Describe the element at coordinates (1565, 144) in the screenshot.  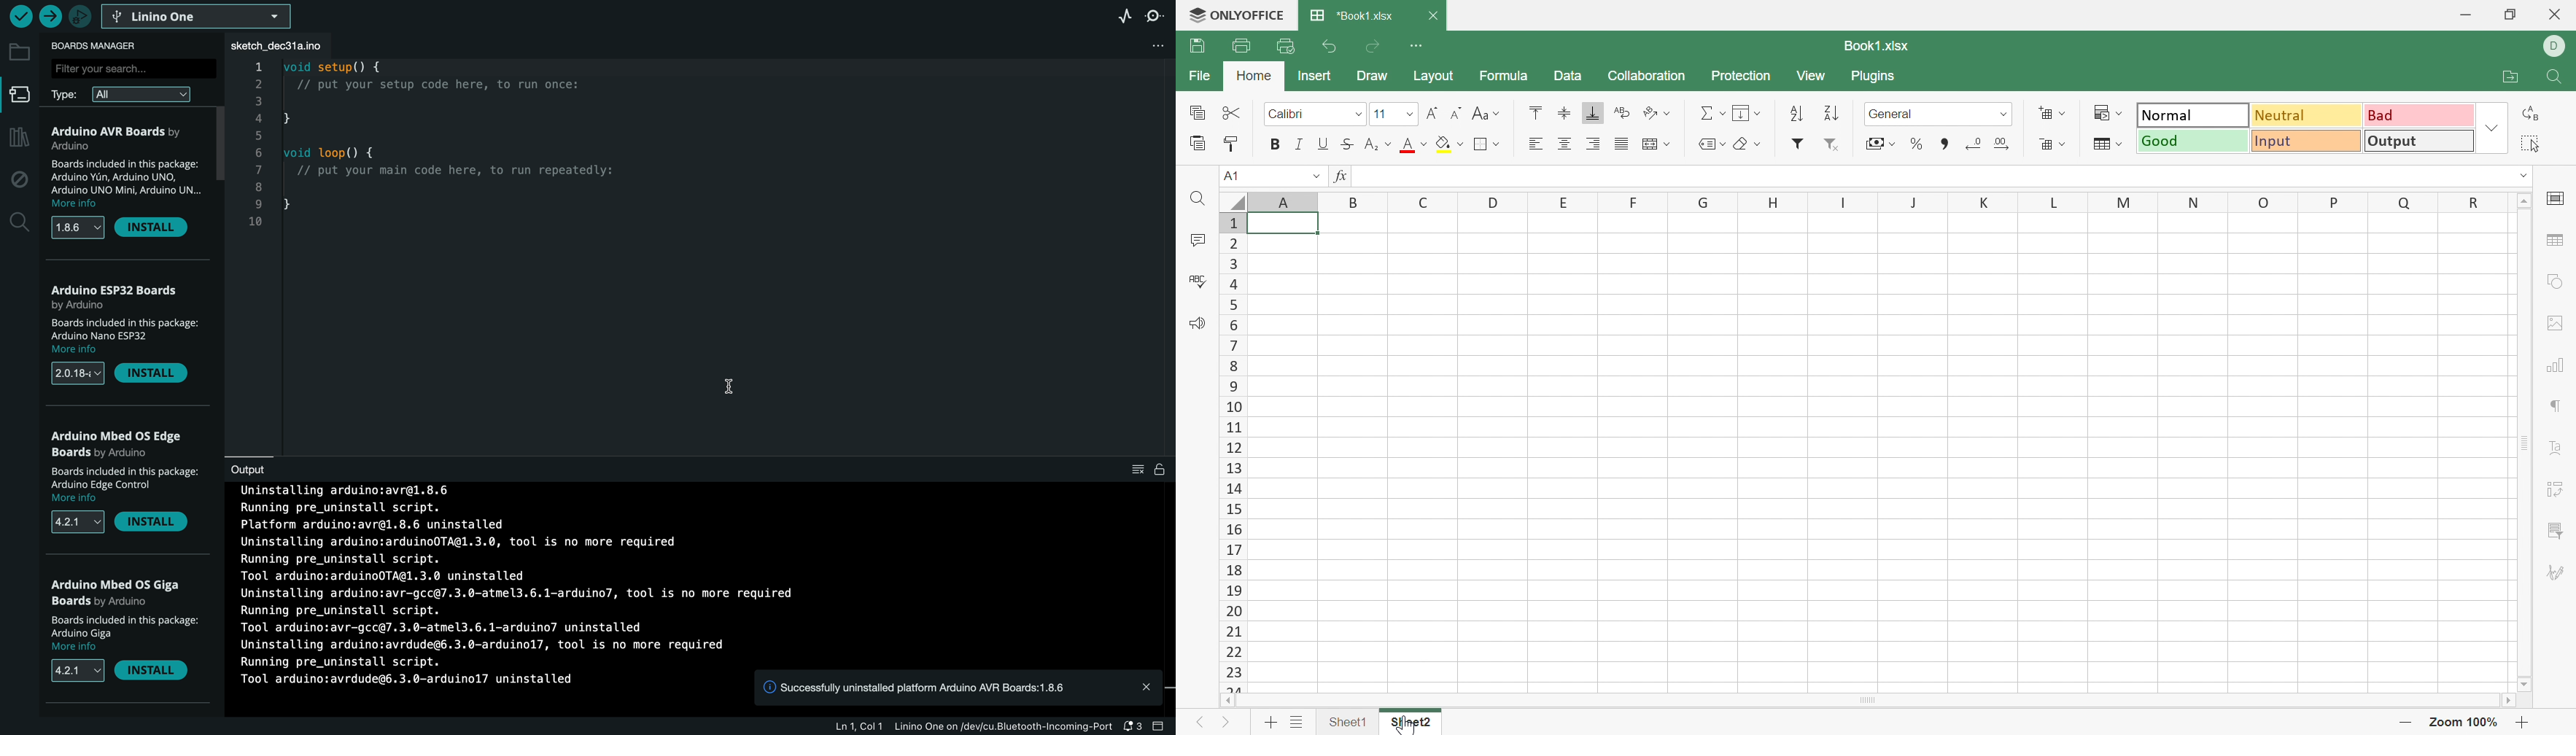
I see `Align Center` at that location.